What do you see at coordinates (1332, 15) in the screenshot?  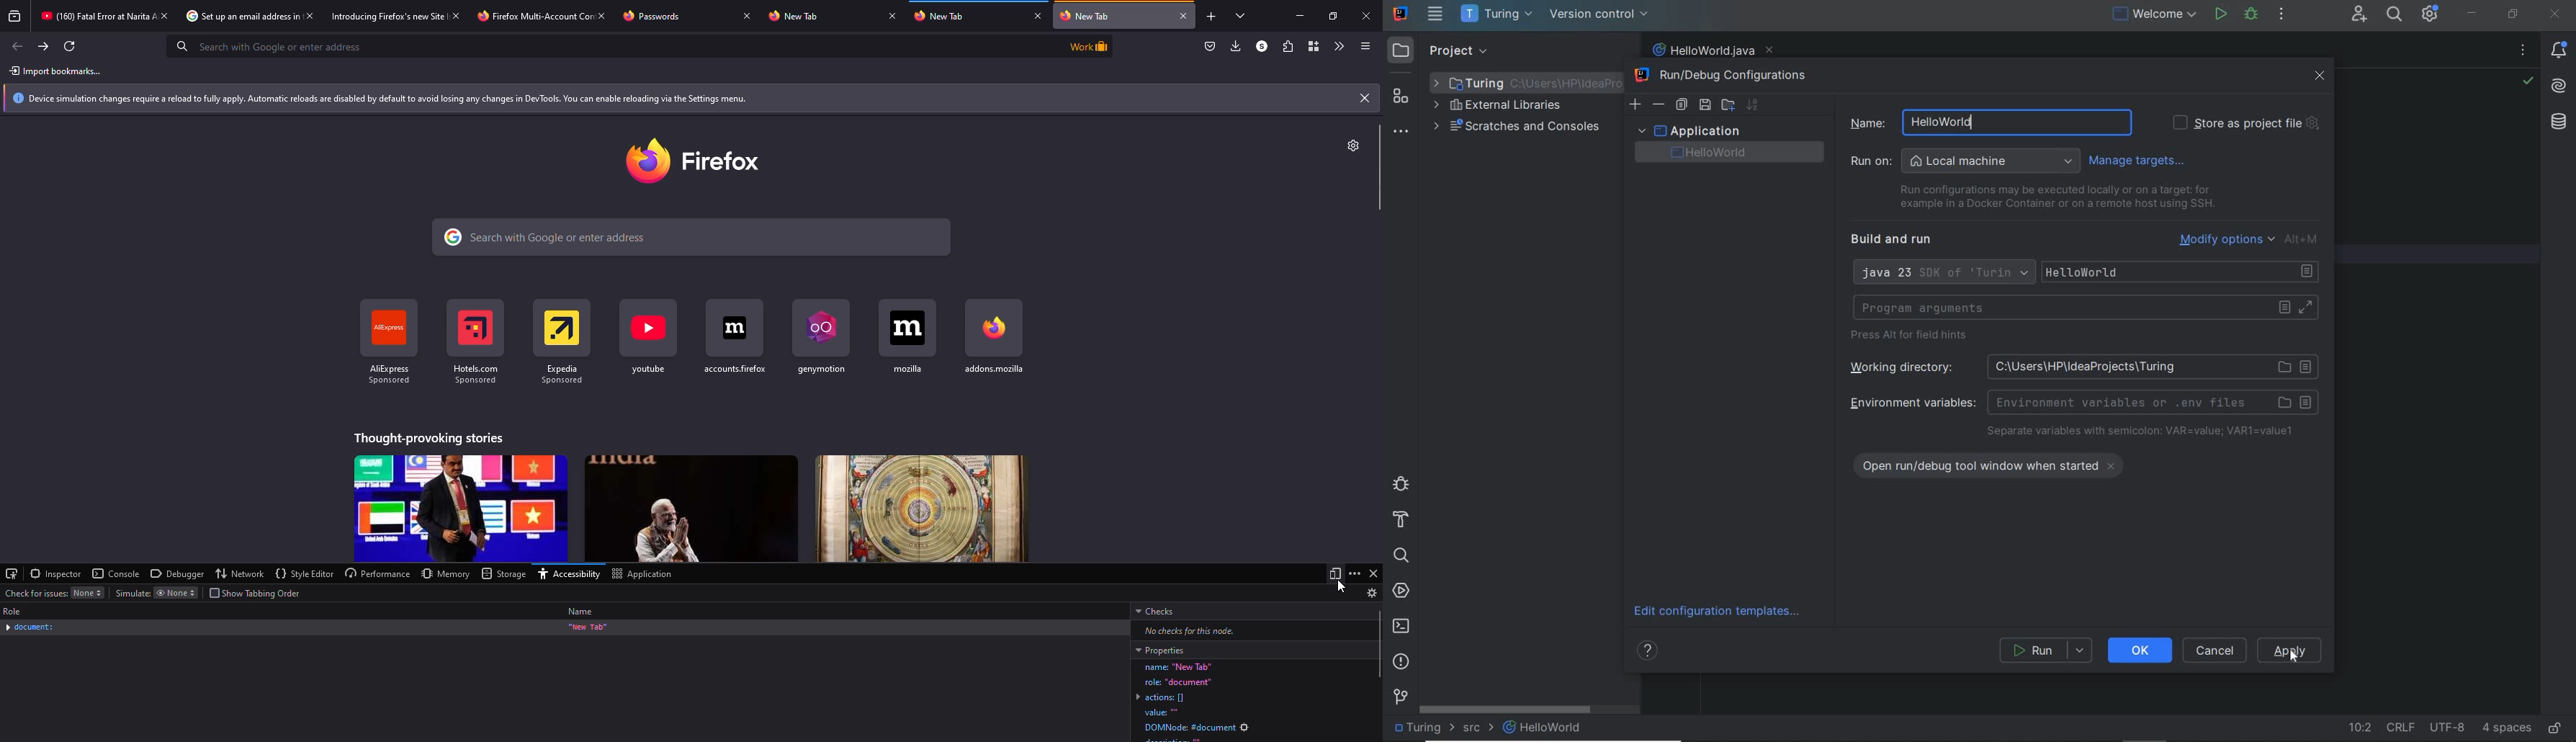 I see `maximize` at bounding box center [1332, 15].